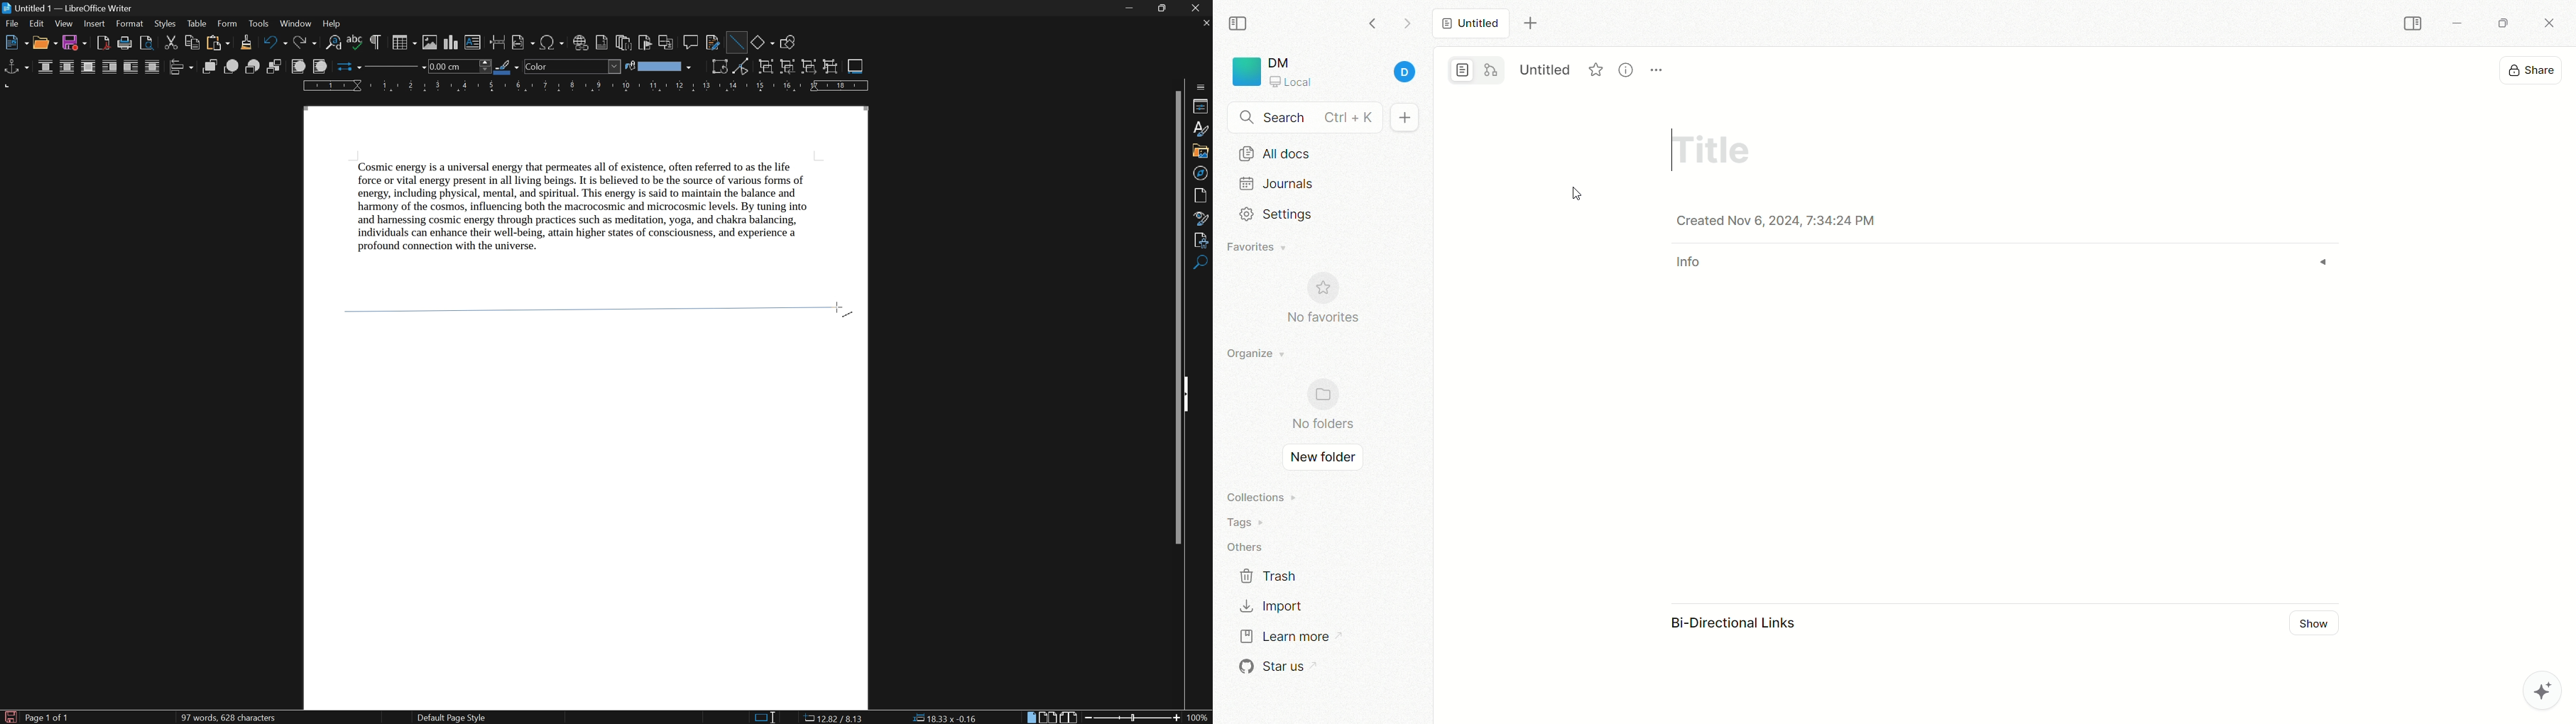 The width and height of the screenshot is (2576, 728). Describe the element at coordinates (307, 43) in the screenshot. I see `redo` at that location.